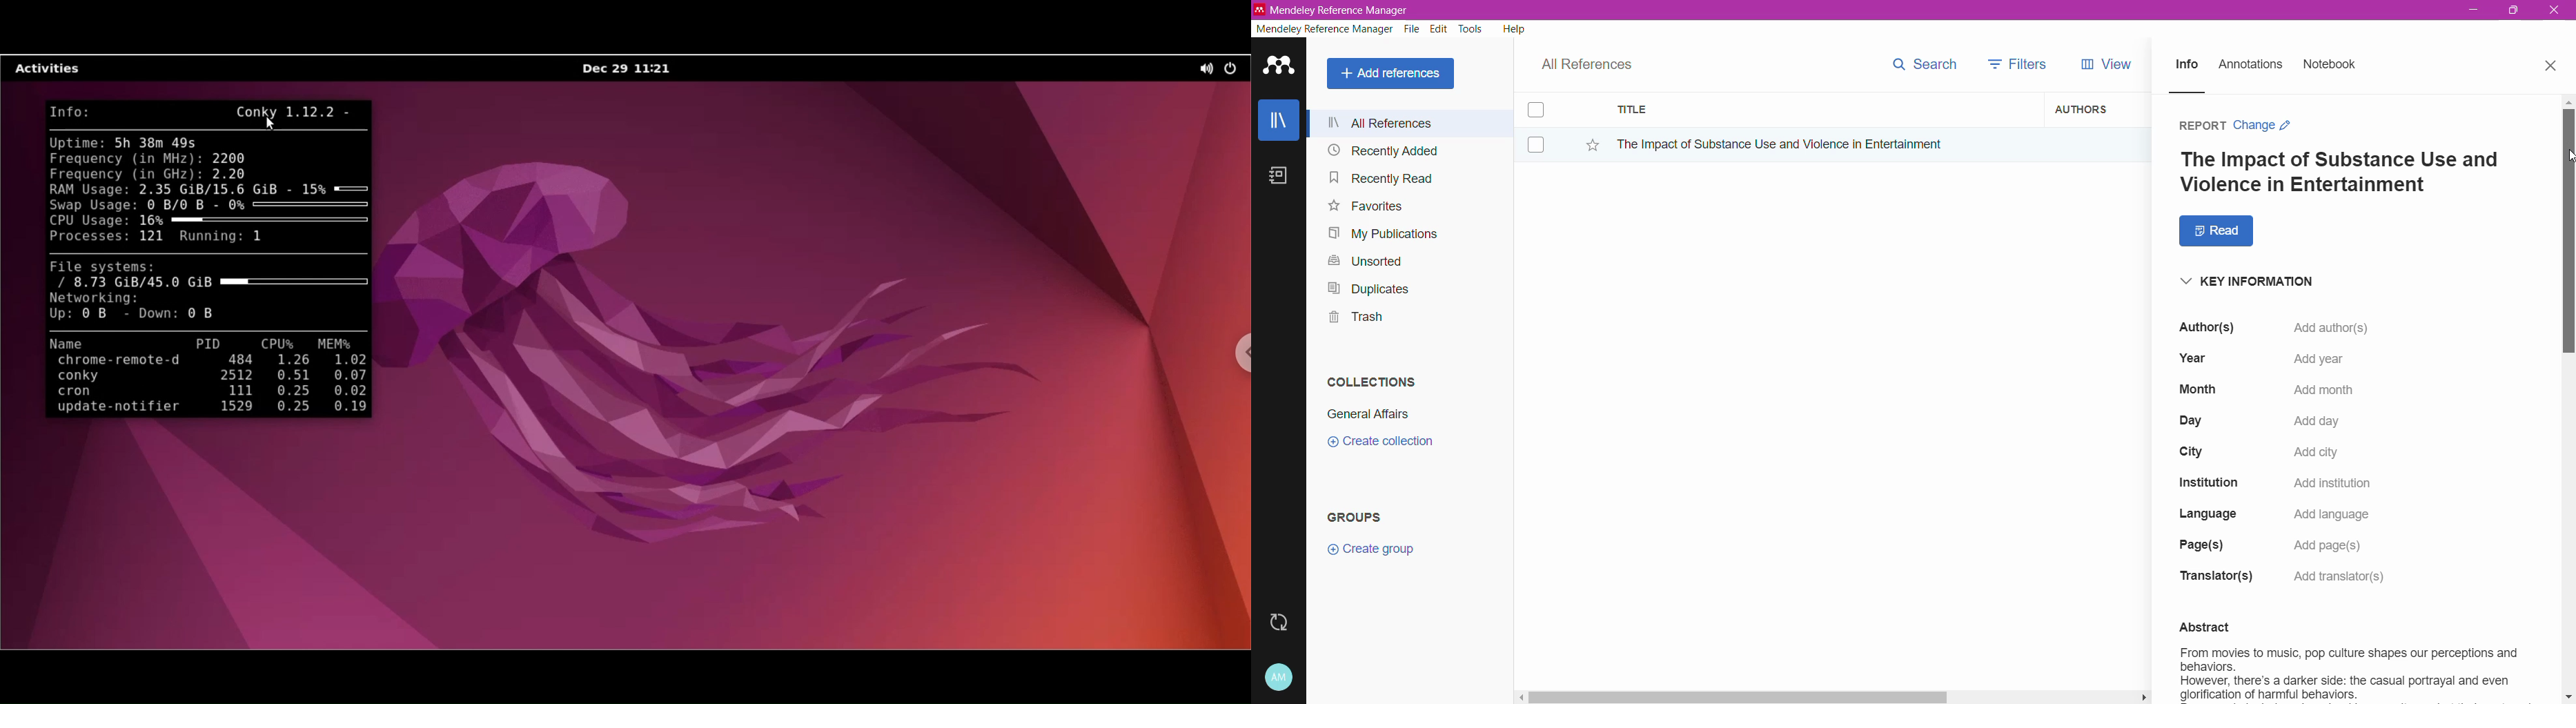 The height and width of the screenshot is (728, 2576). Describe the element at coordinates (2283, 515) in the screenshot. I see `language` at that location.